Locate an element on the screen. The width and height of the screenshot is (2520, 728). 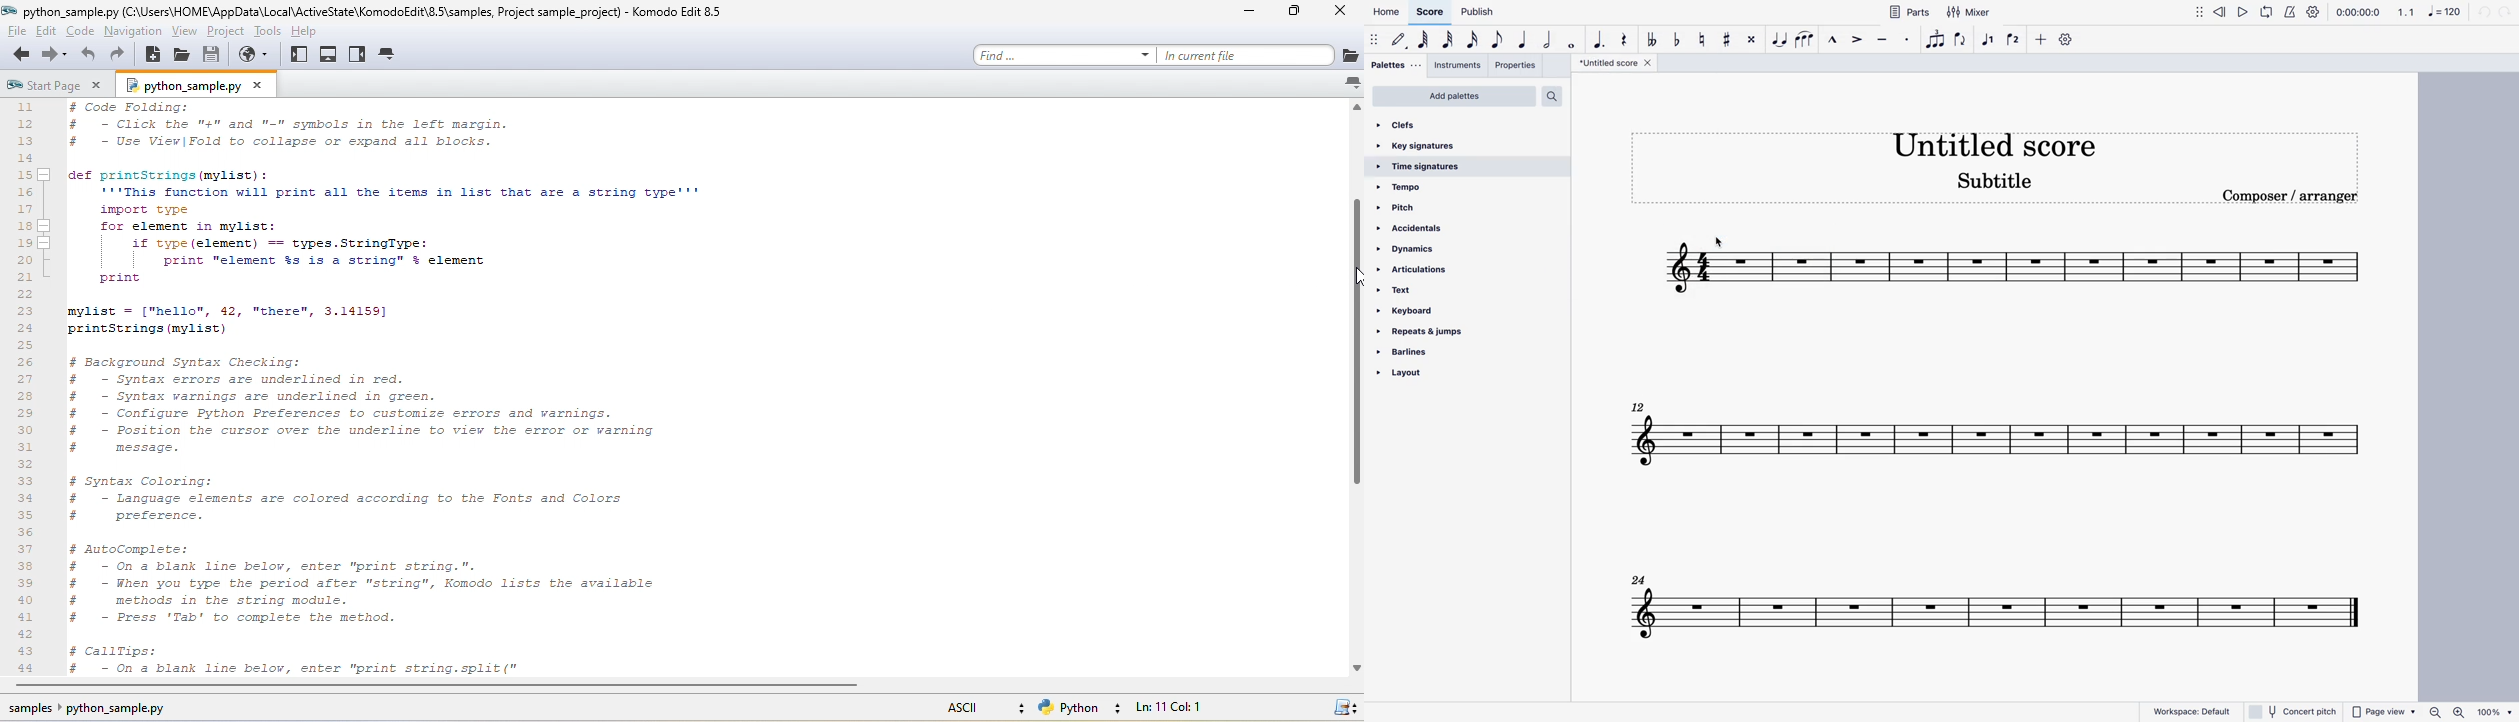
open is located at coordinates (182, 55).